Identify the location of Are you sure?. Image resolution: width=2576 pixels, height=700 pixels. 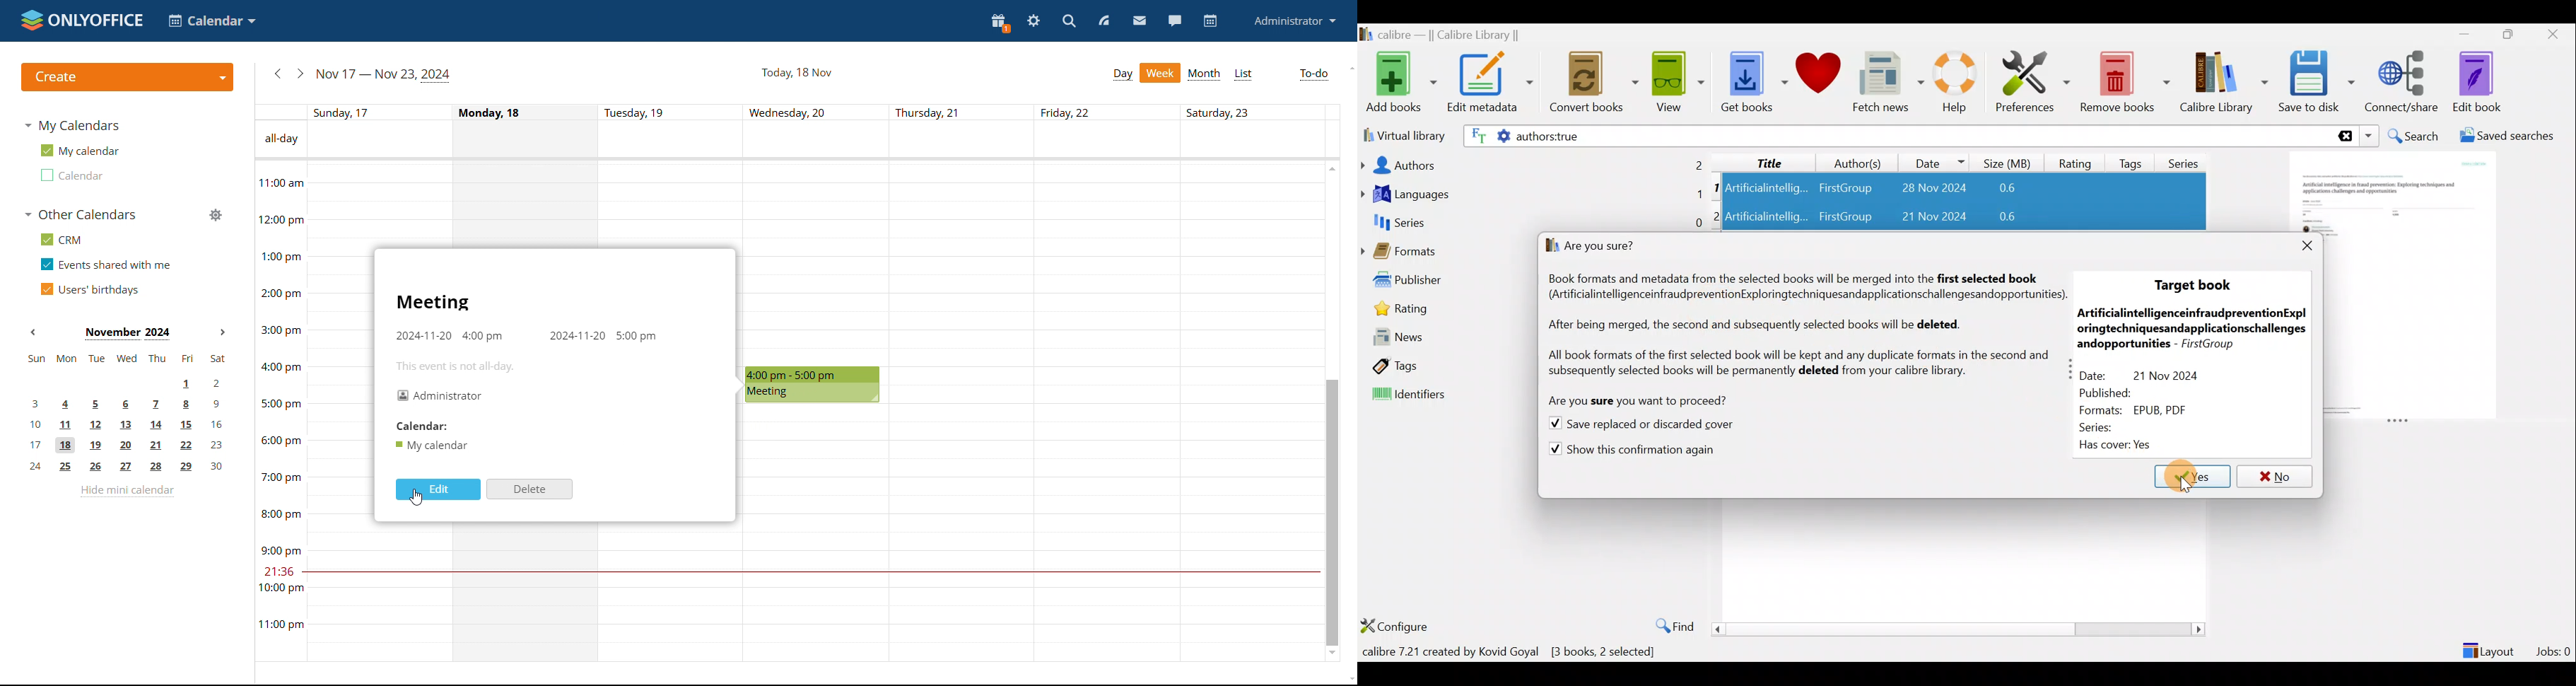
(1599, 248).